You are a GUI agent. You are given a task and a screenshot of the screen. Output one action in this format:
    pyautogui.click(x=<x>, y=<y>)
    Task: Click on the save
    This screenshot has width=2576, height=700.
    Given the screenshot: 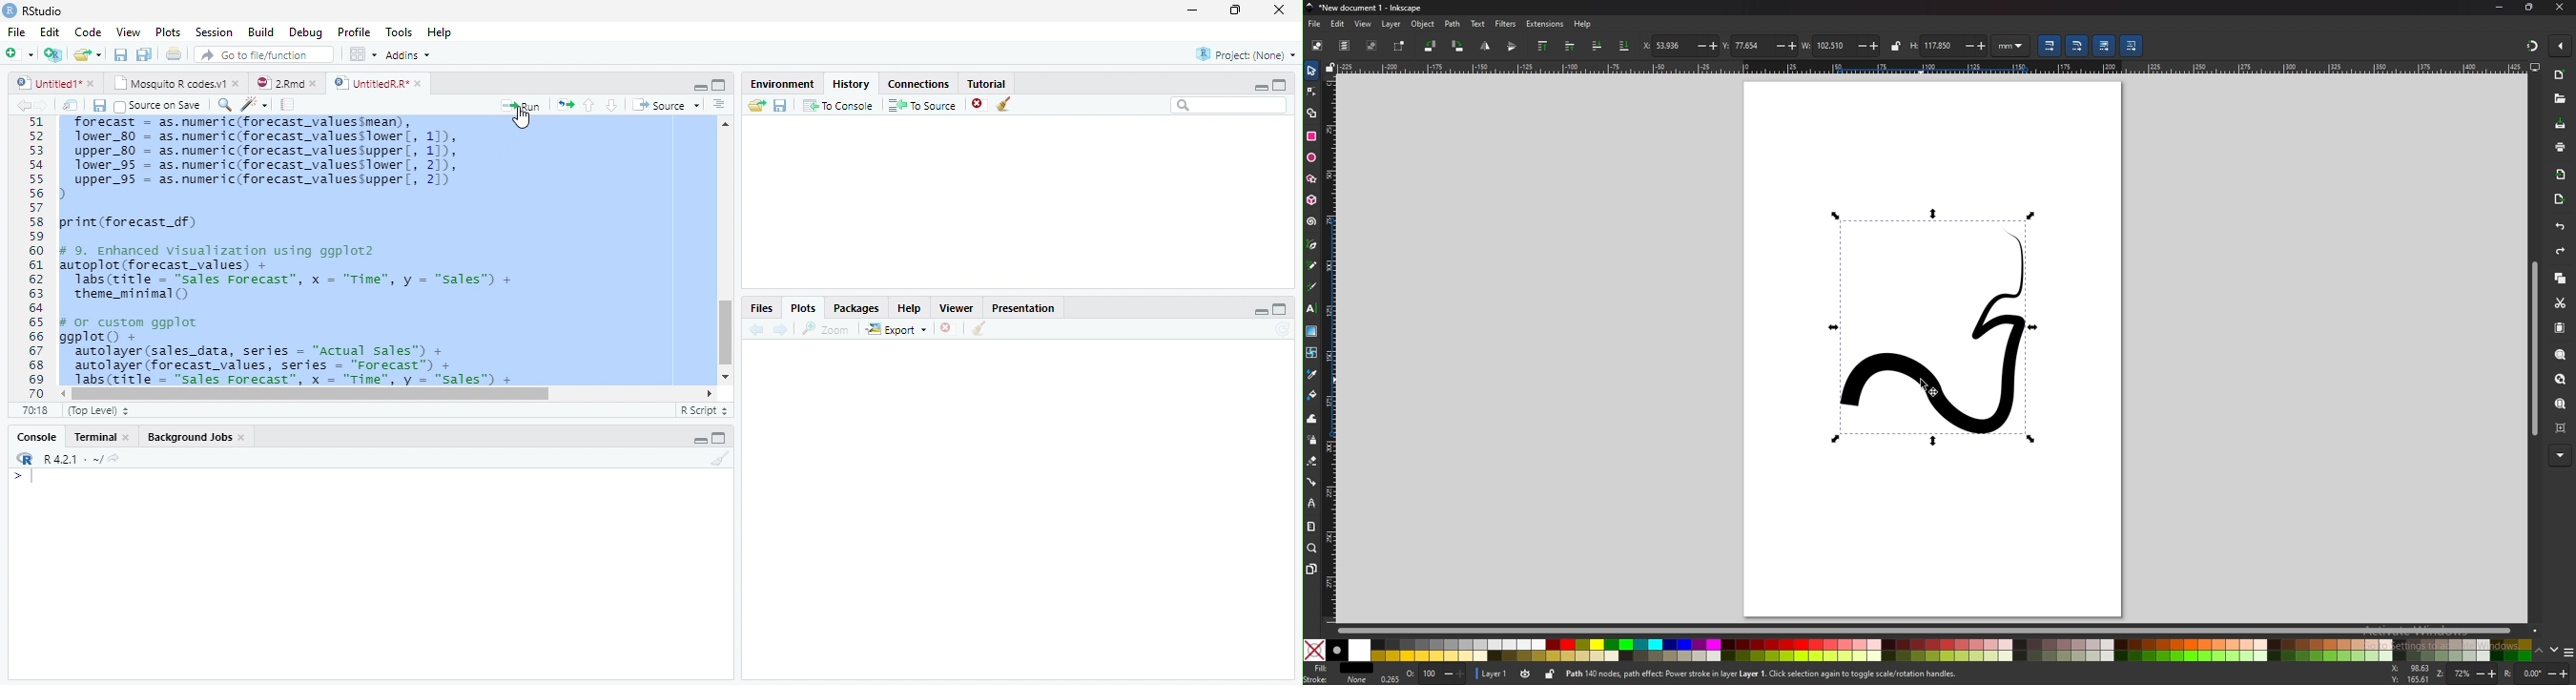 What is the action you would take?
    pyautogui.click(x=2562, y=124)
    